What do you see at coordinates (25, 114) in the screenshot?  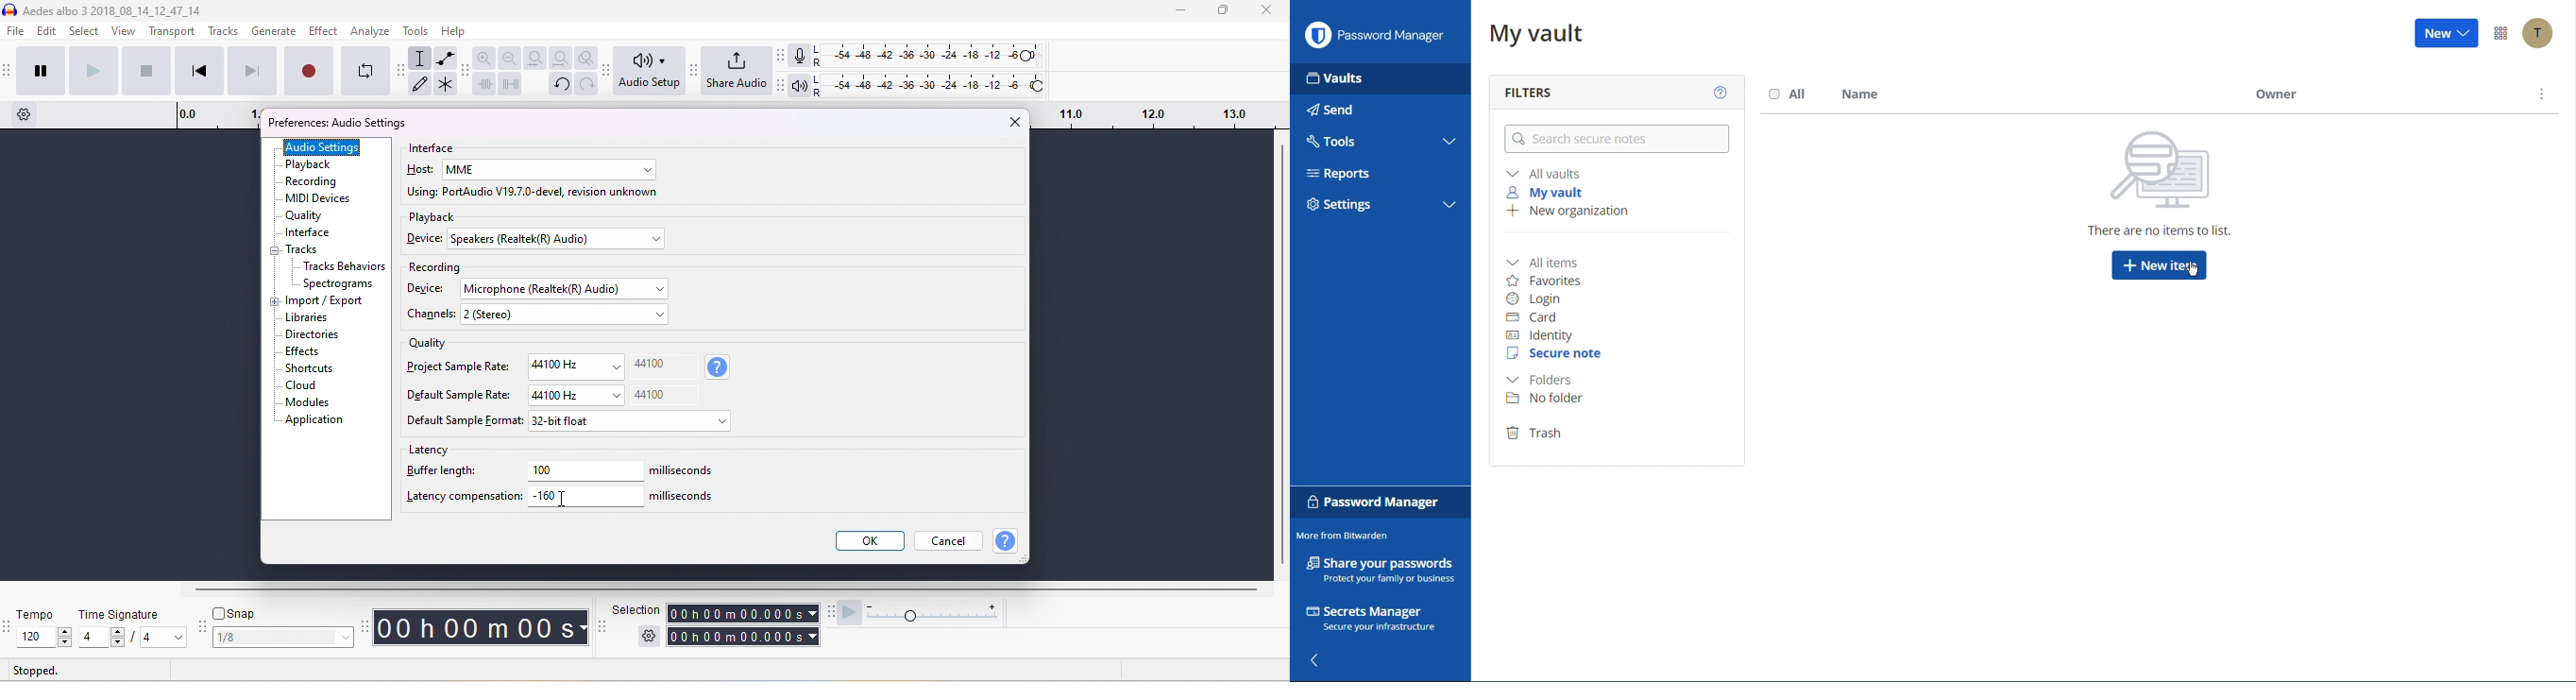 I see `timeline options` at bounding box center [25, 114].